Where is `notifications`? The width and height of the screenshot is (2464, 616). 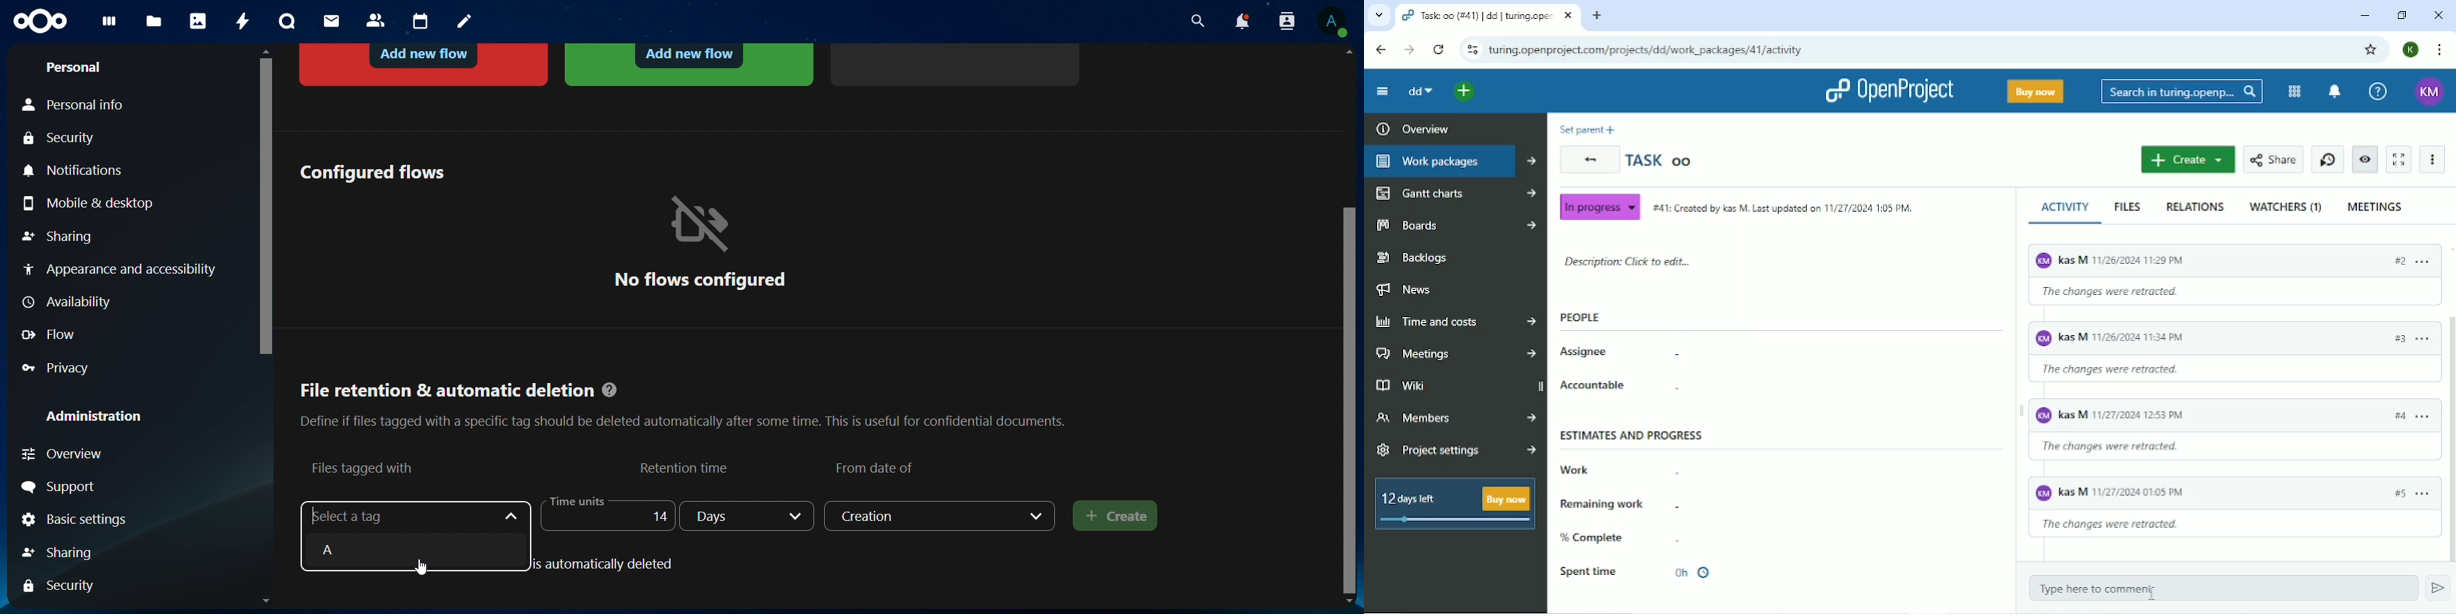 notifications is located at coordinates (1242, 21).